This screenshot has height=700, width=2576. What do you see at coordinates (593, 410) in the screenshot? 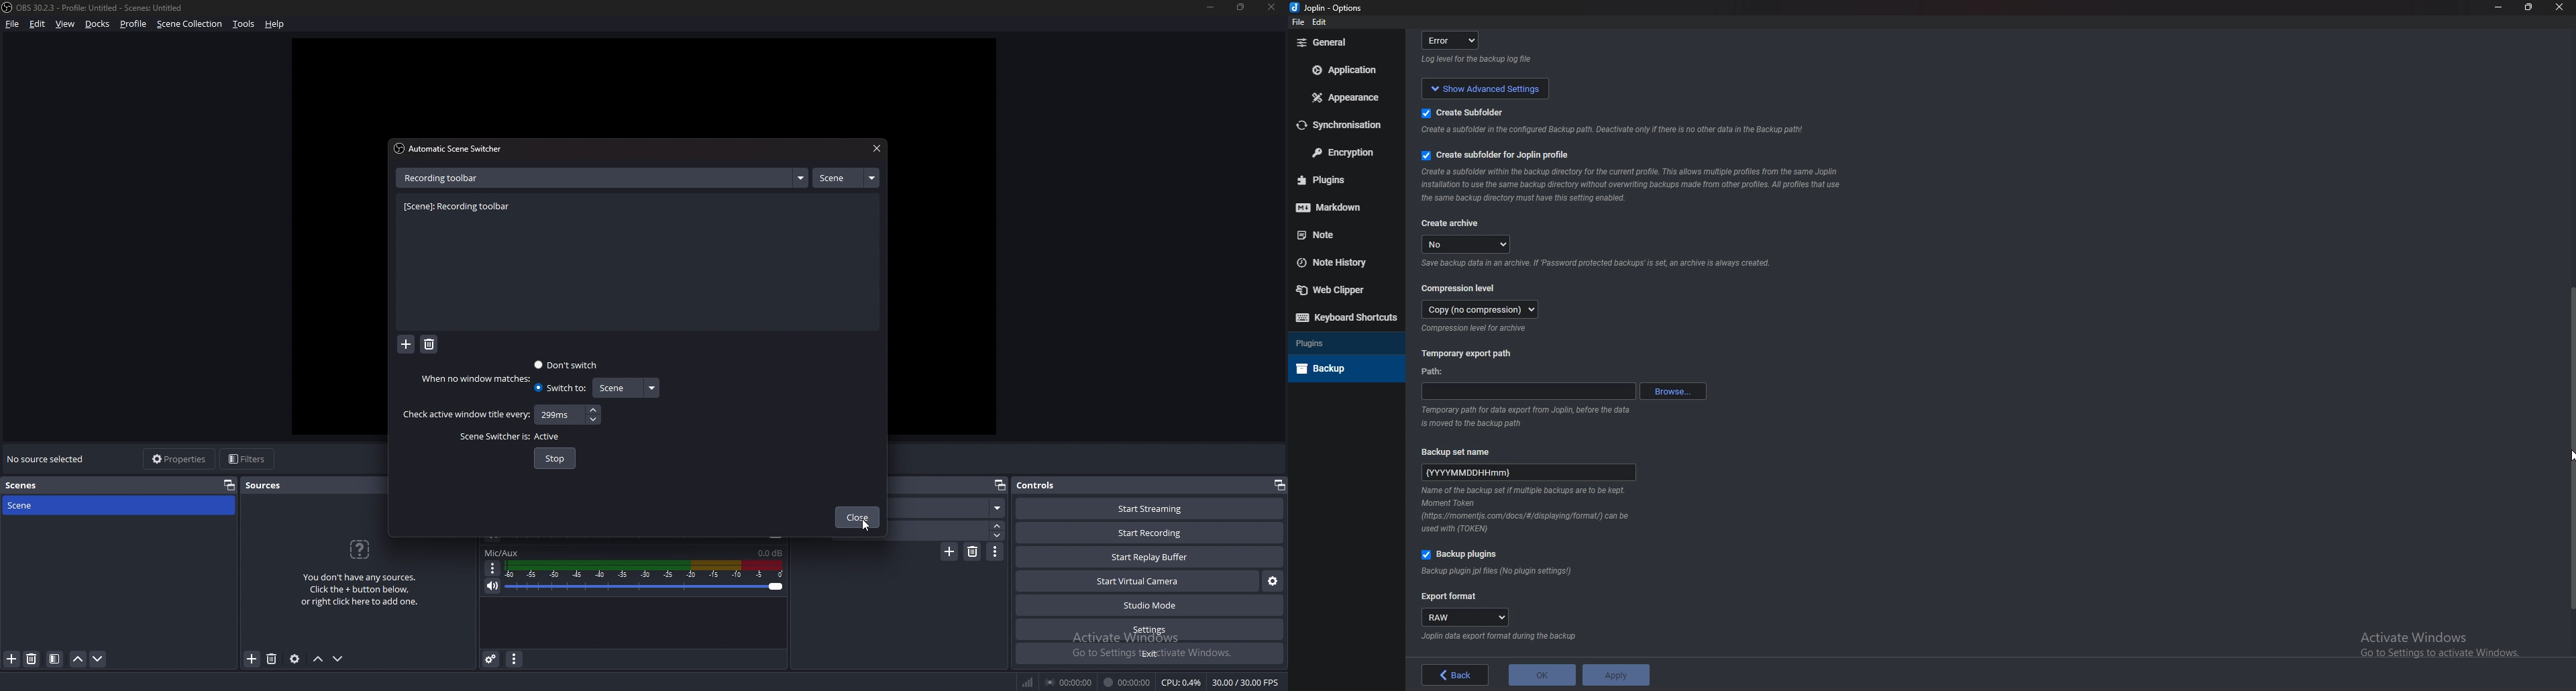
I see `increase time` at bounding box center [593, 410].